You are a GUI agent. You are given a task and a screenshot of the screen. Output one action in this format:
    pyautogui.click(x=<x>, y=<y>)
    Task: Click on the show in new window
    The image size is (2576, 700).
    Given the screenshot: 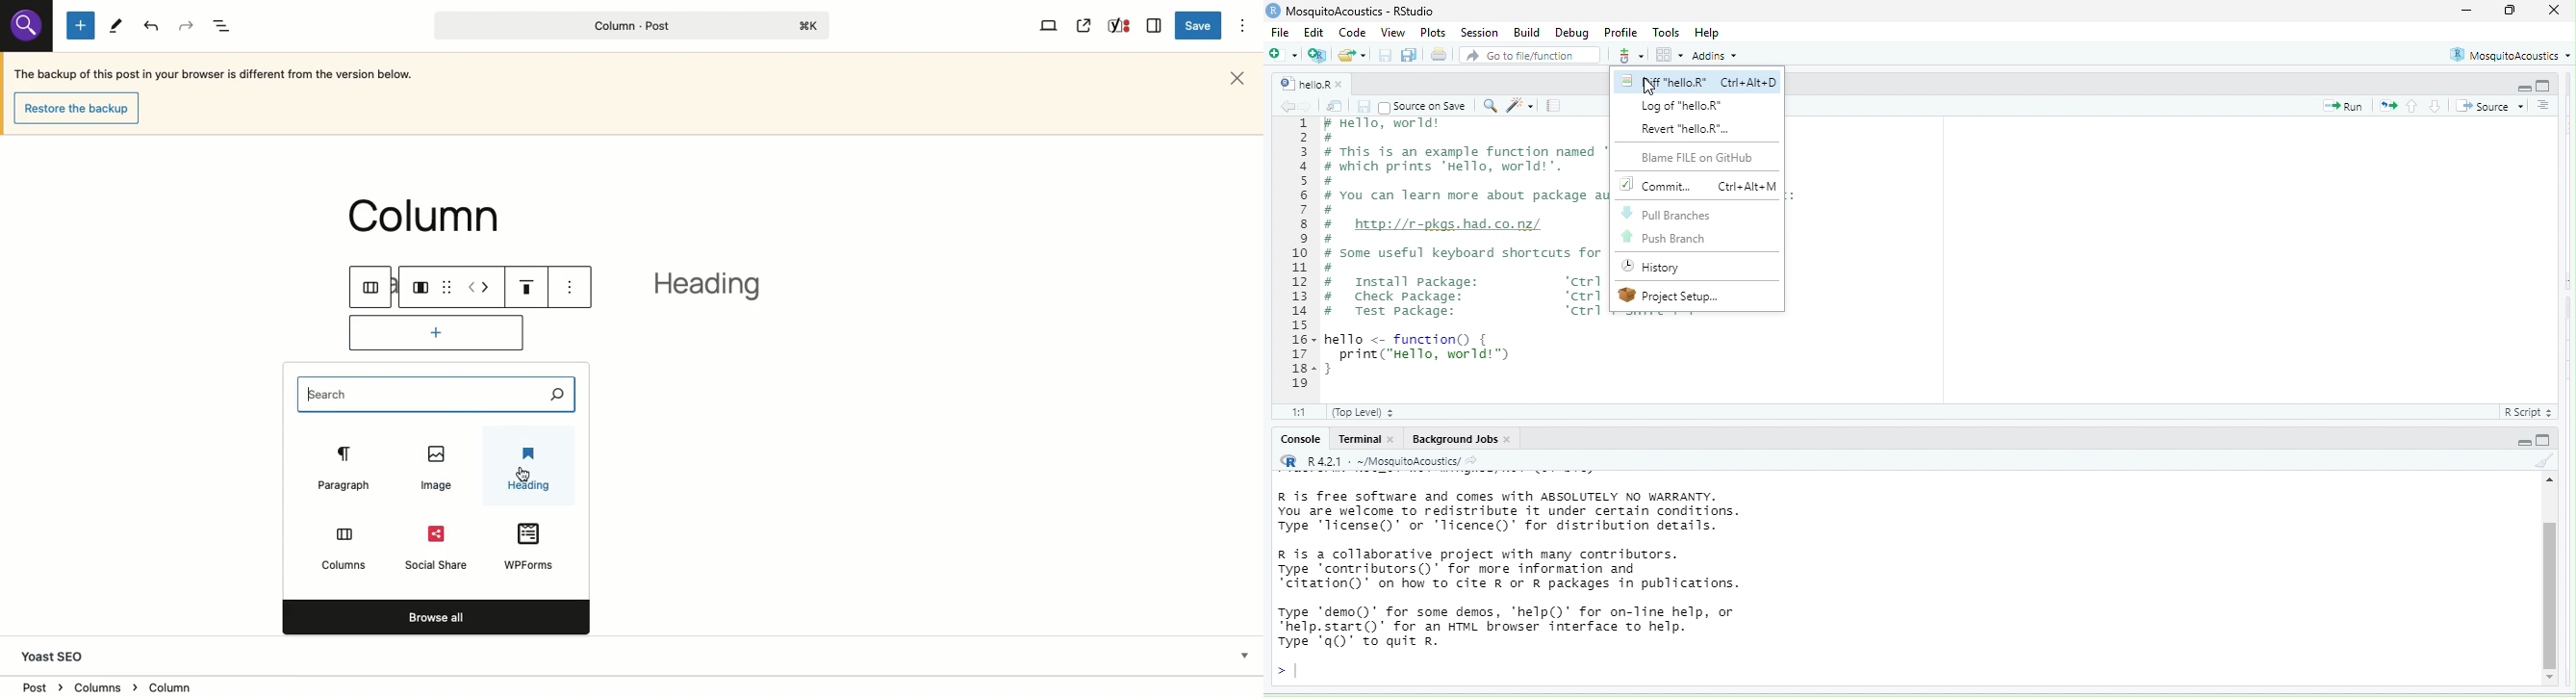 What is the action you would take?
    pyautogui.click(x=1336, y=107)
    